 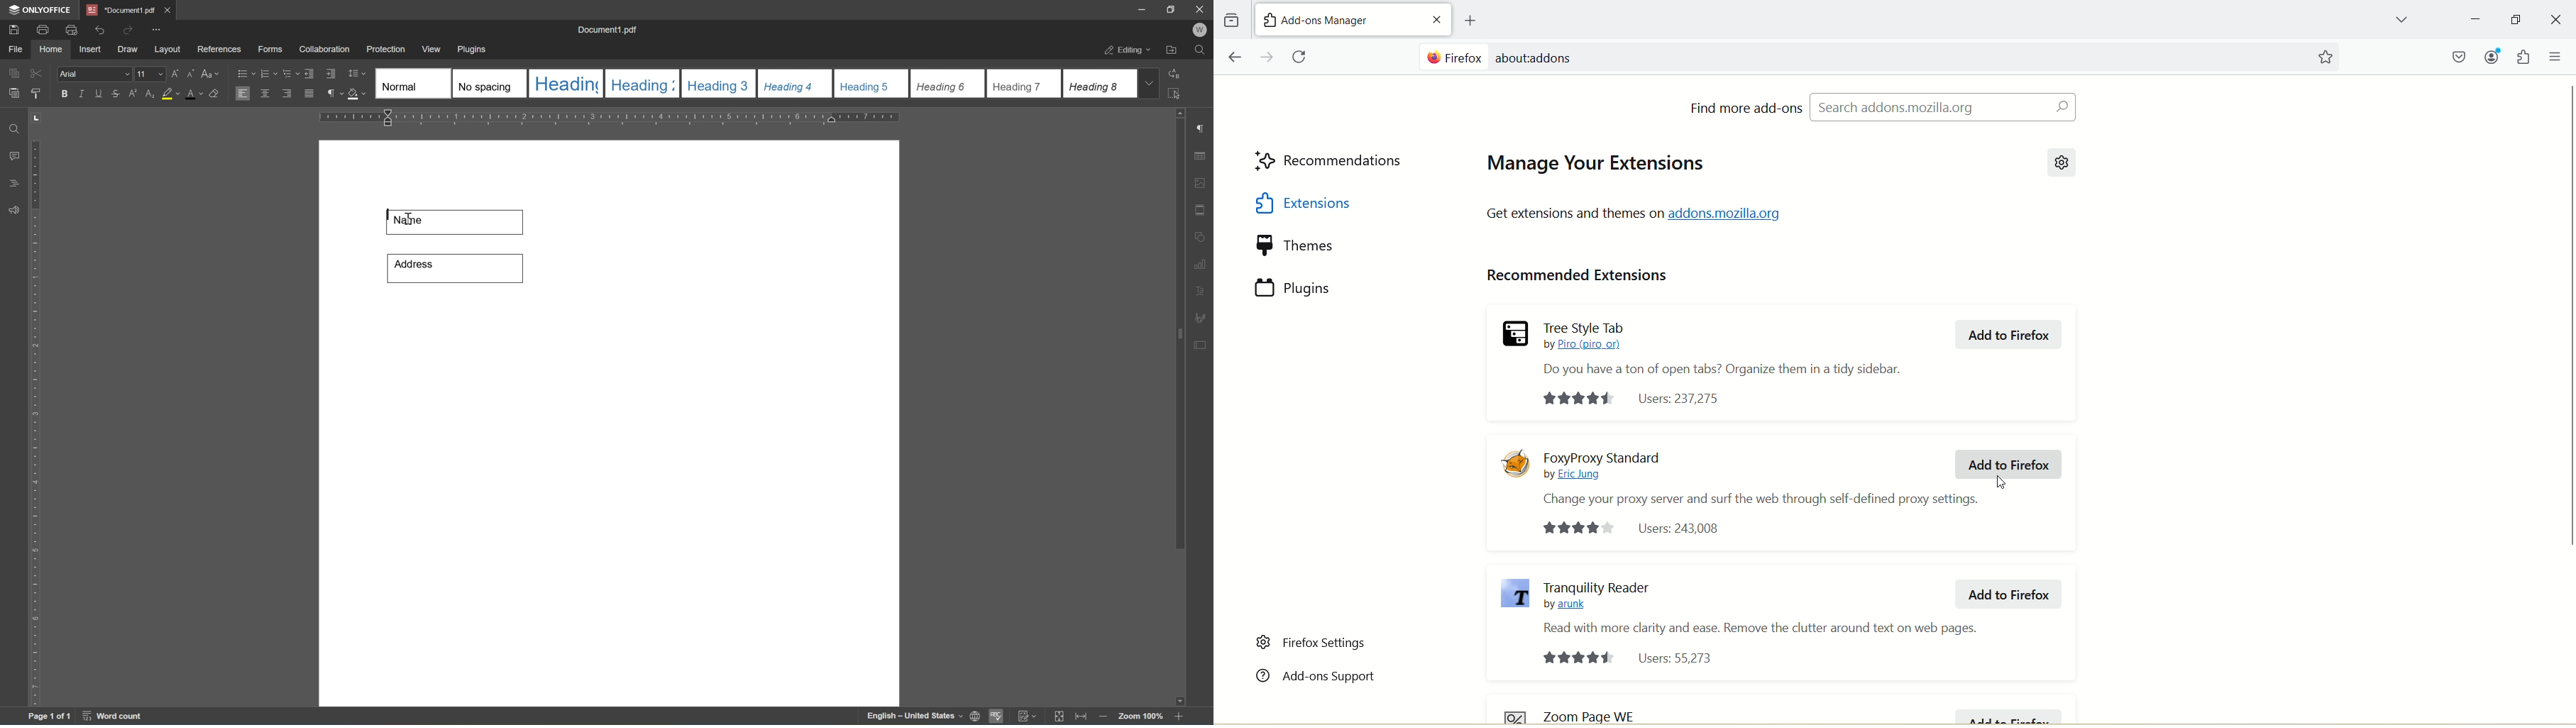 I want to click on Users: 55,273, so click(x=1632, y=658).